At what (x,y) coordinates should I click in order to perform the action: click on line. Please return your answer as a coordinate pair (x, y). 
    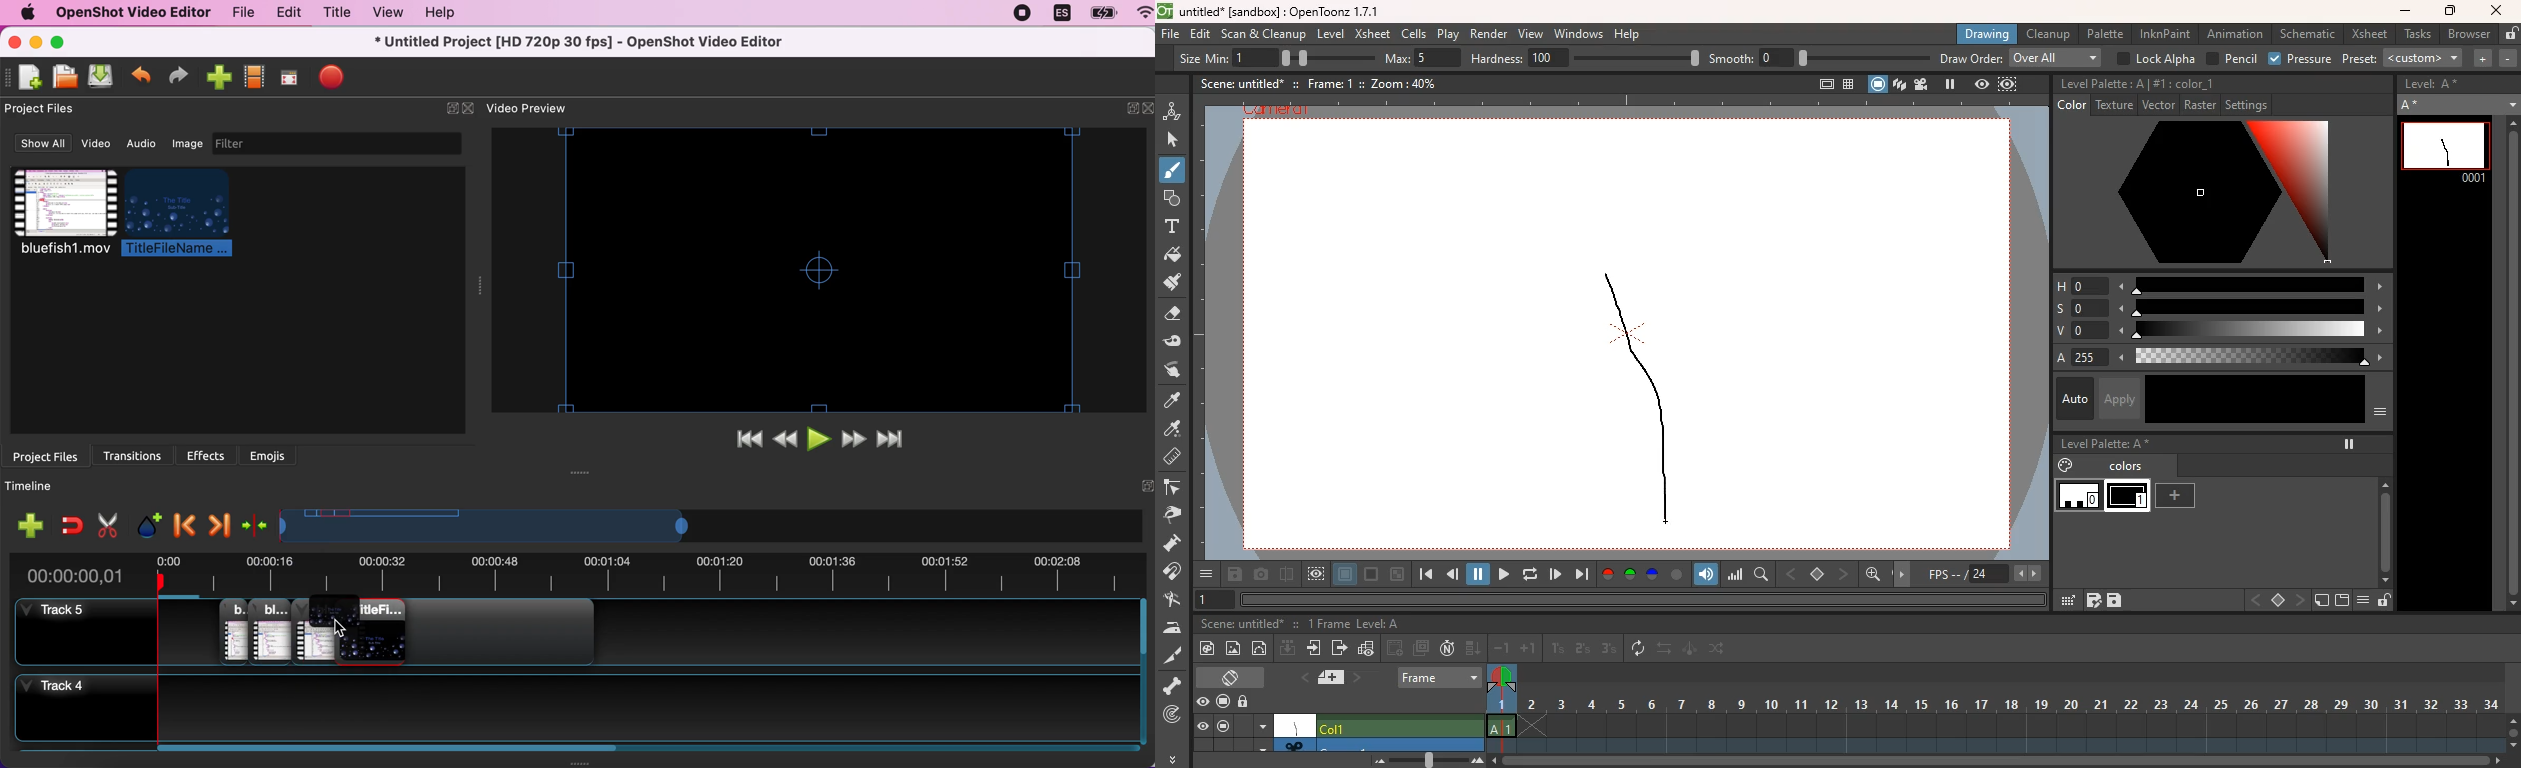
    Looking at the image, I should click on (1639, 396).